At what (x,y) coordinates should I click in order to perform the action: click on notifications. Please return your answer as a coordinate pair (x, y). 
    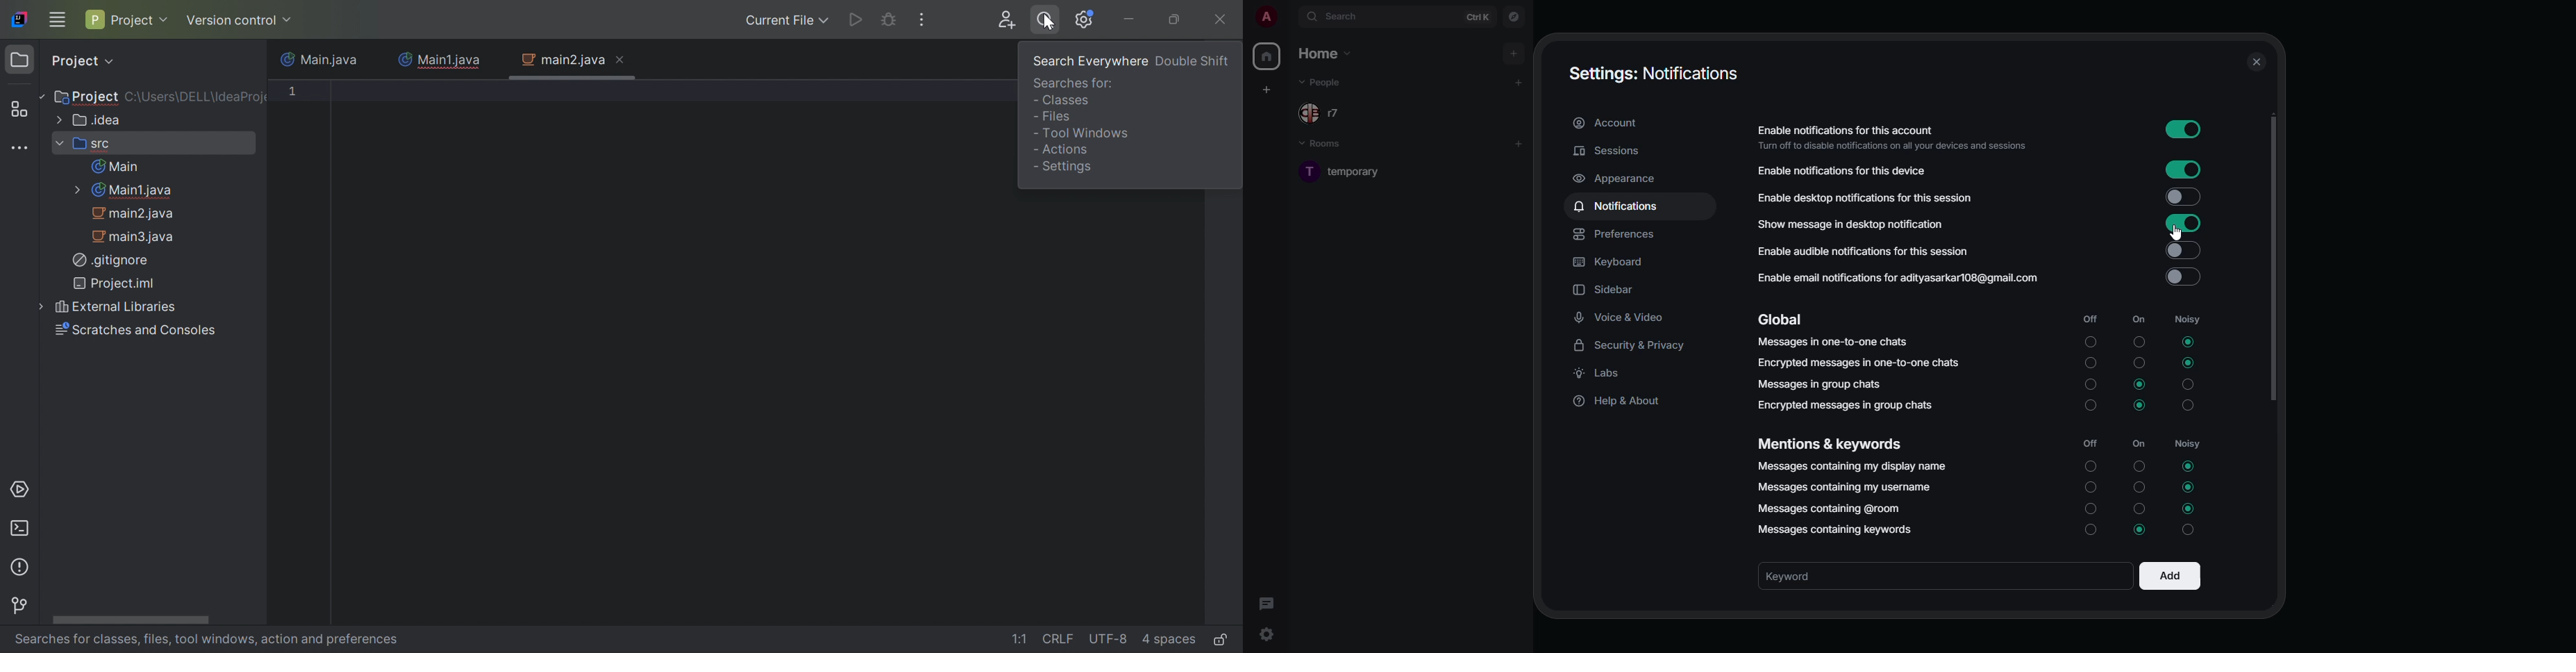
    Looking at the image, I should click on (1620, 205).